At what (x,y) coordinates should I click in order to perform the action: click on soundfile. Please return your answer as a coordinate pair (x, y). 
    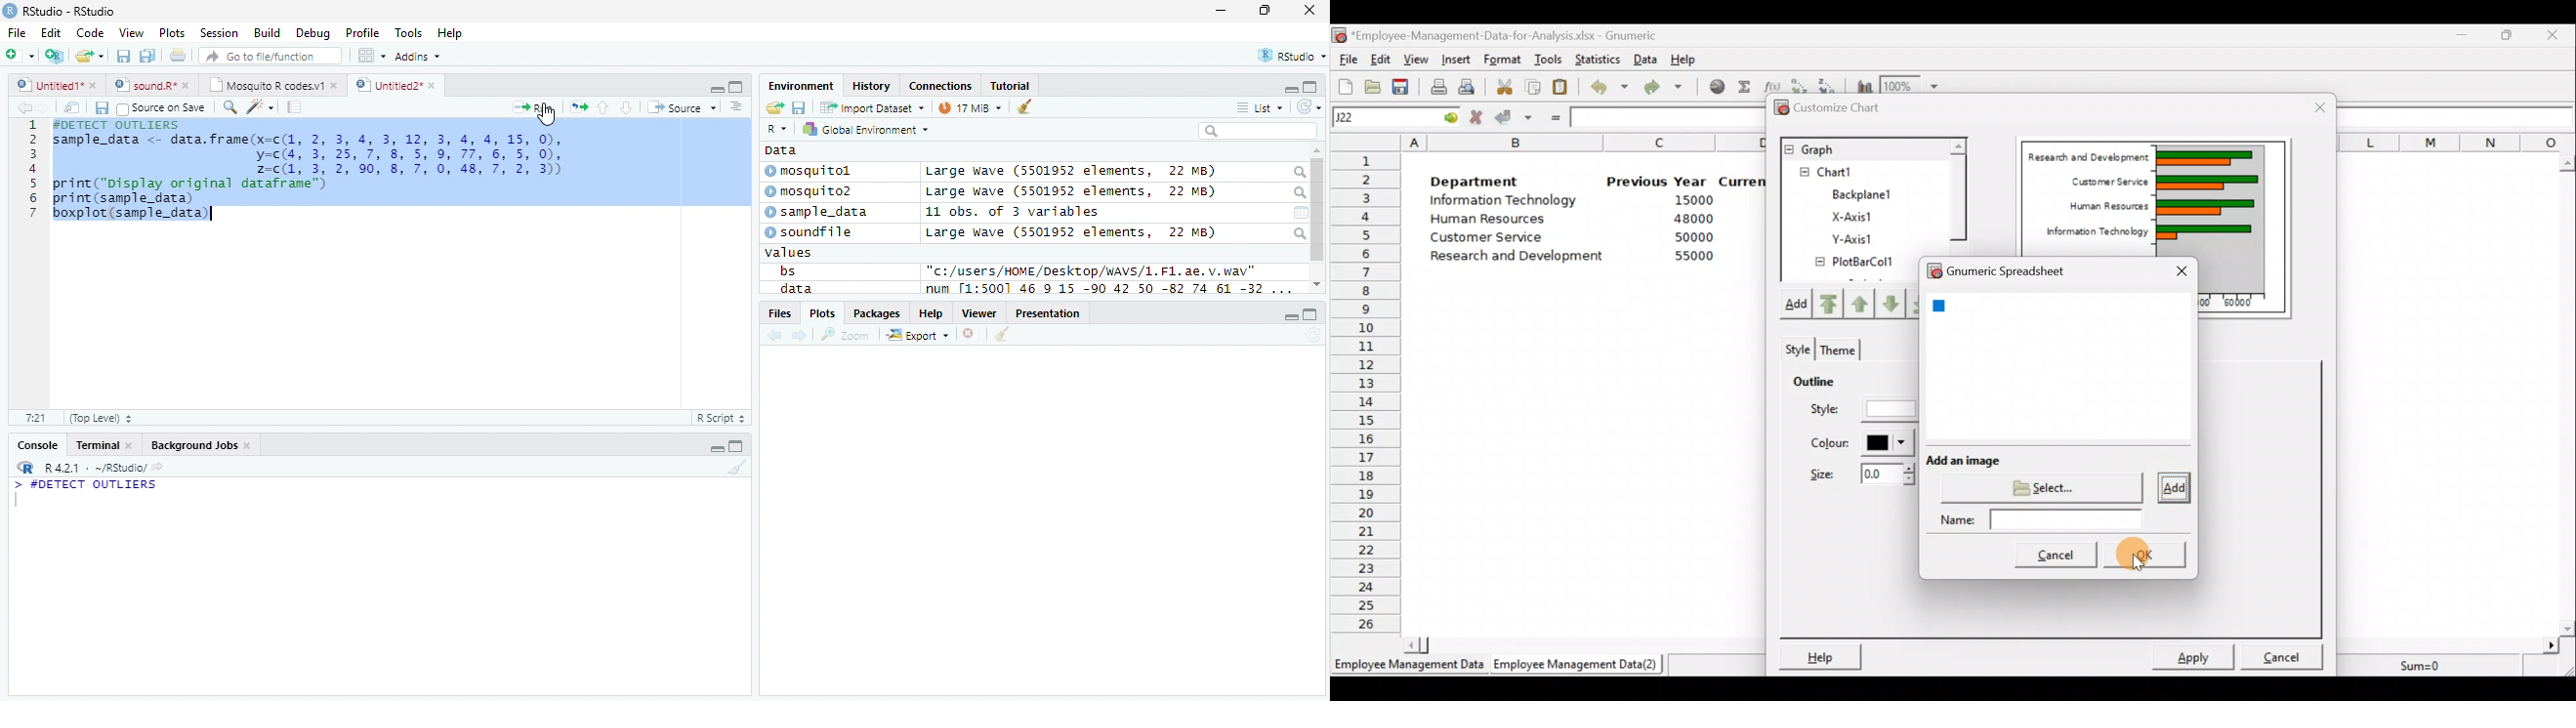
    Looking at the image, I should click on (810, 232).